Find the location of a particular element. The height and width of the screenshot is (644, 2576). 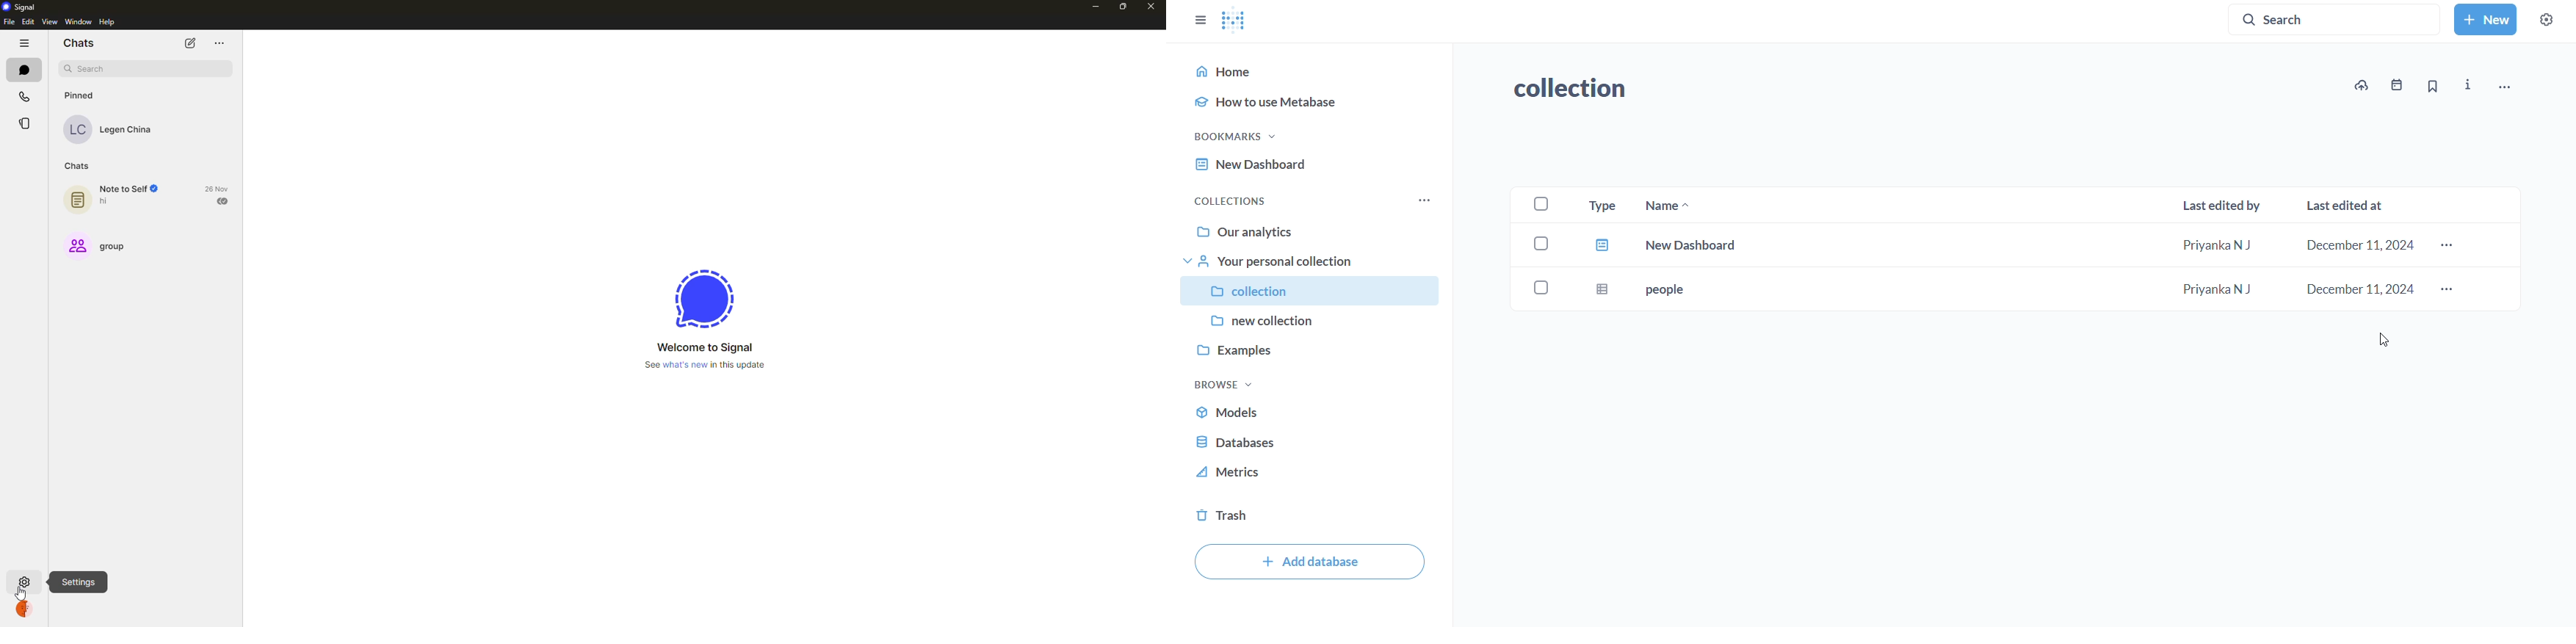

pinned is located at coordinates (79, 95).